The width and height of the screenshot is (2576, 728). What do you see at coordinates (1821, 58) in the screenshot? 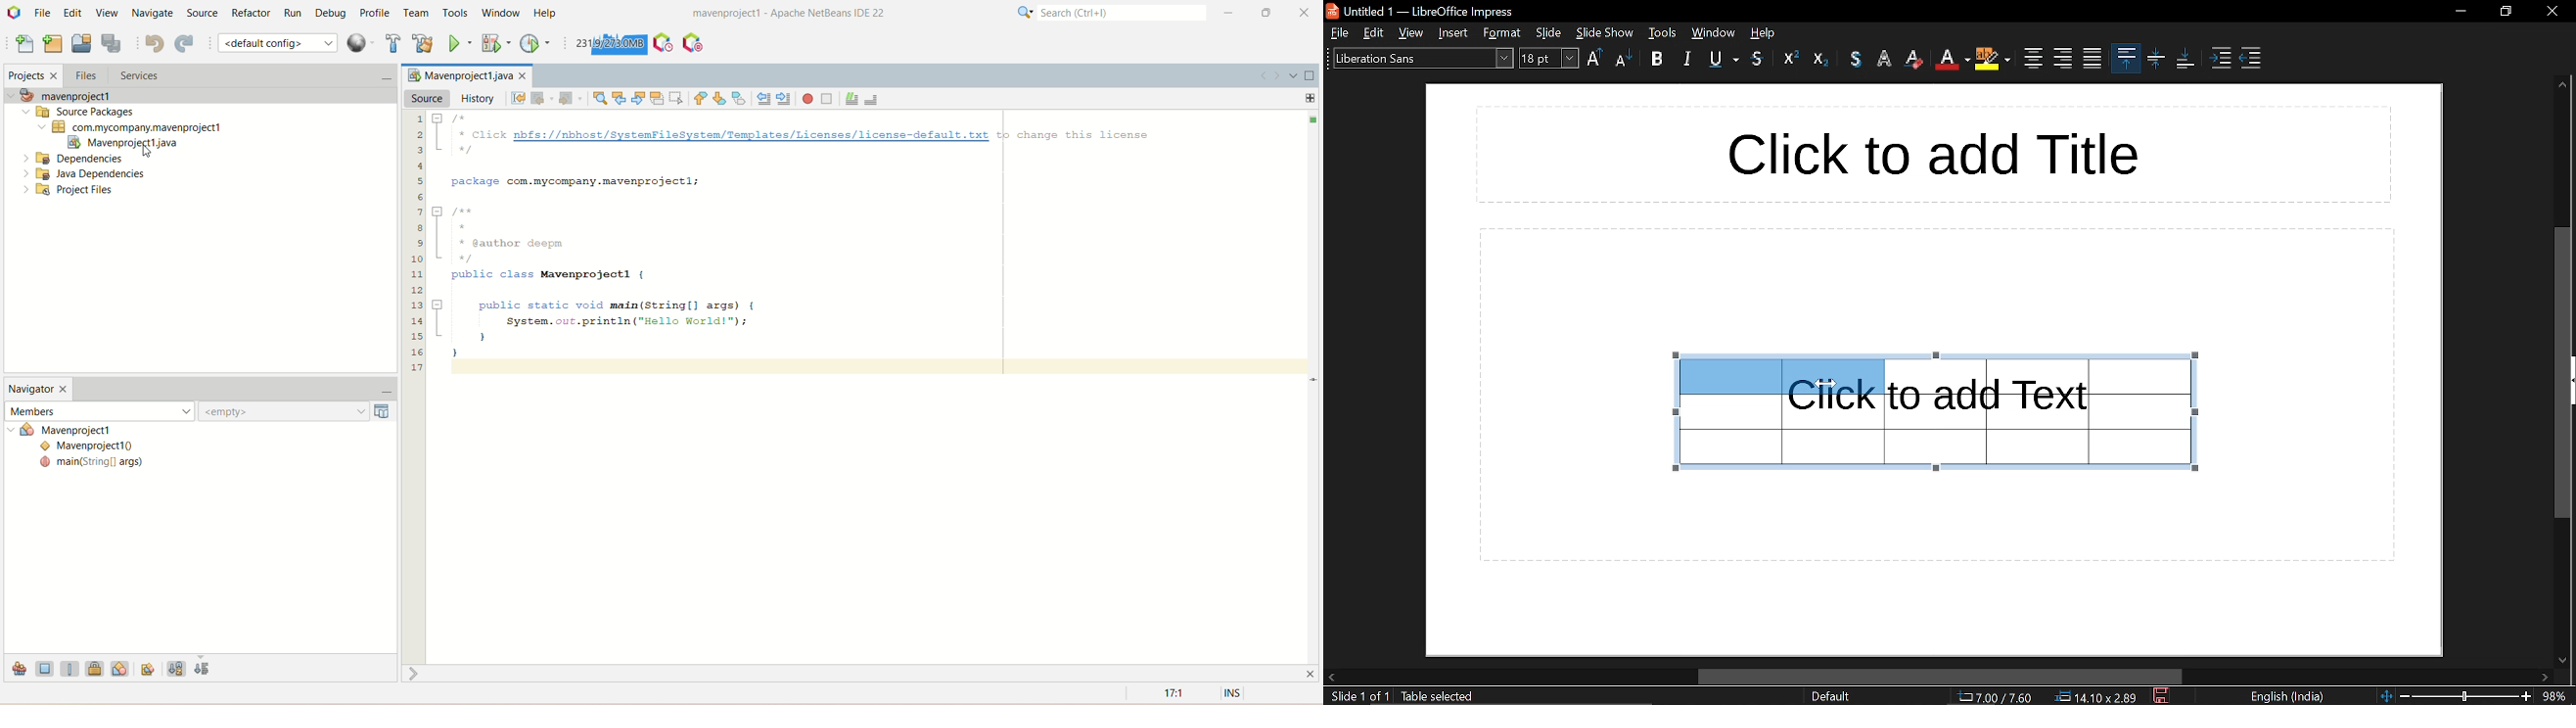
I see `subscript` at bounding box center [1821, 58].